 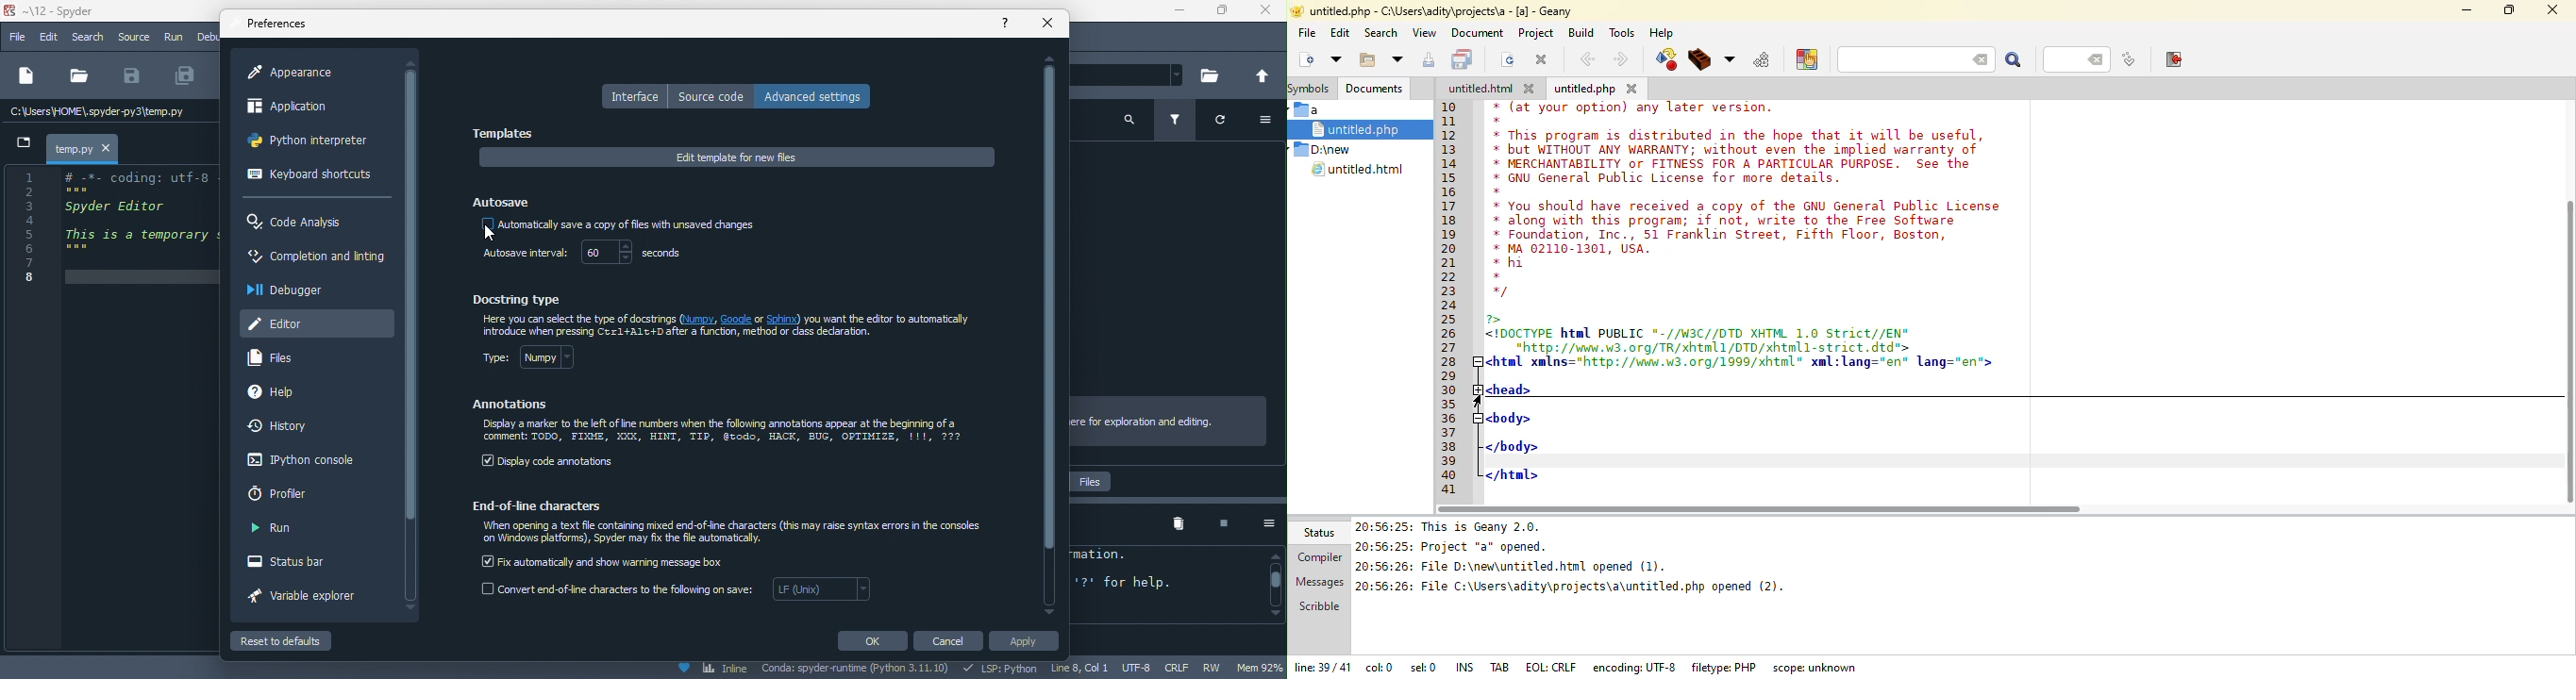 What do you see at coordinates (74, 148) in the screenshot?
I see `temp.py` at bounding box center [74, 148].